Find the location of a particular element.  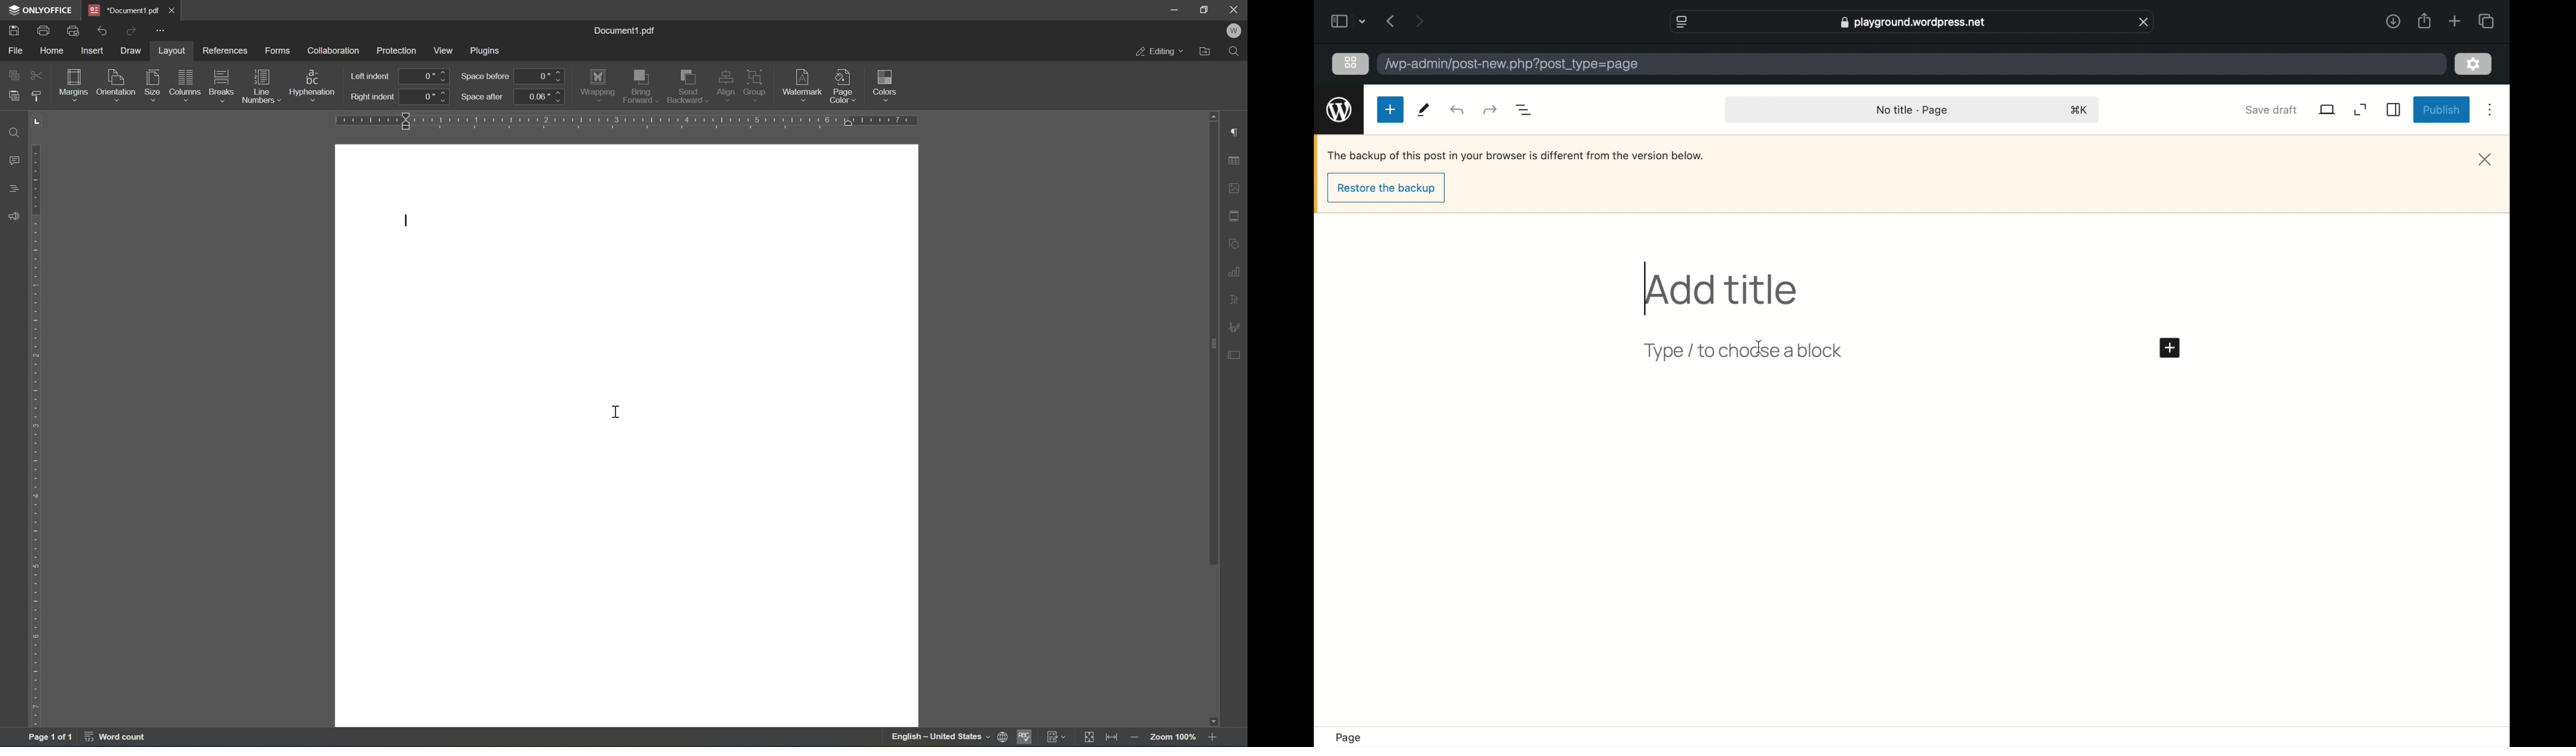

paragraph settings is located at coordinates (1237, 132).